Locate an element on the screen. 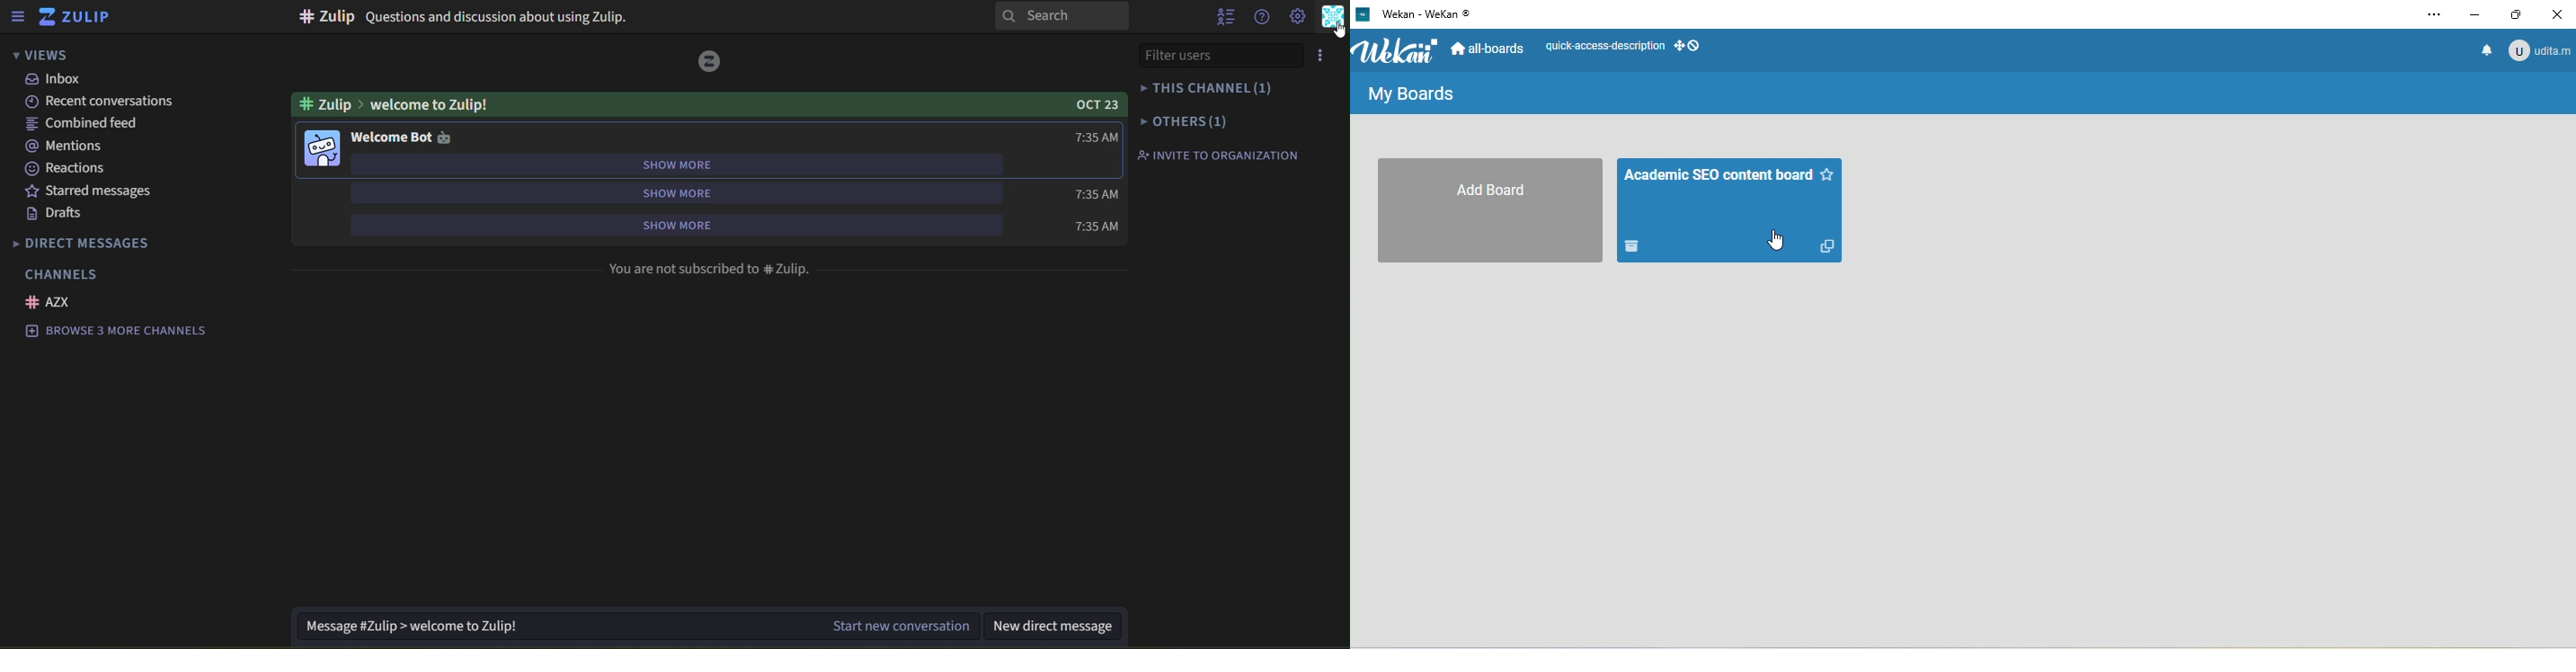 The image size is (2576, 672). starred messages is located at coordinates (110, 192).